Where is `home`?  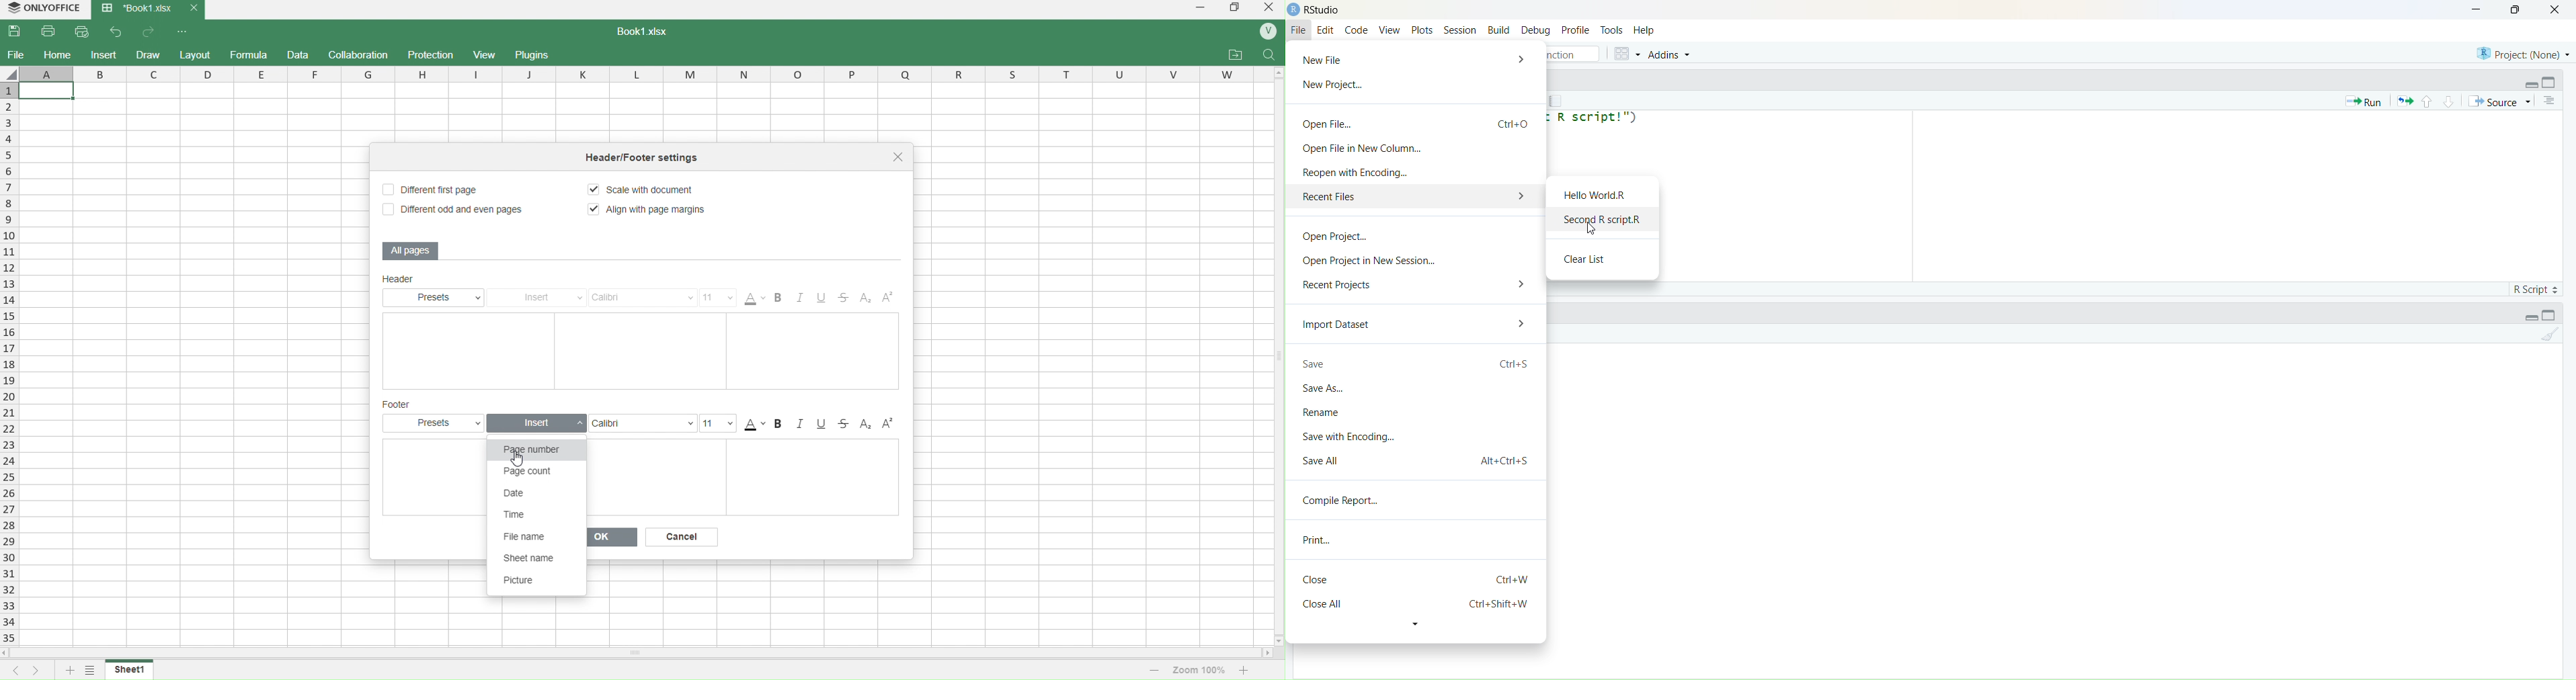
home is located at coordinates (58, 54).